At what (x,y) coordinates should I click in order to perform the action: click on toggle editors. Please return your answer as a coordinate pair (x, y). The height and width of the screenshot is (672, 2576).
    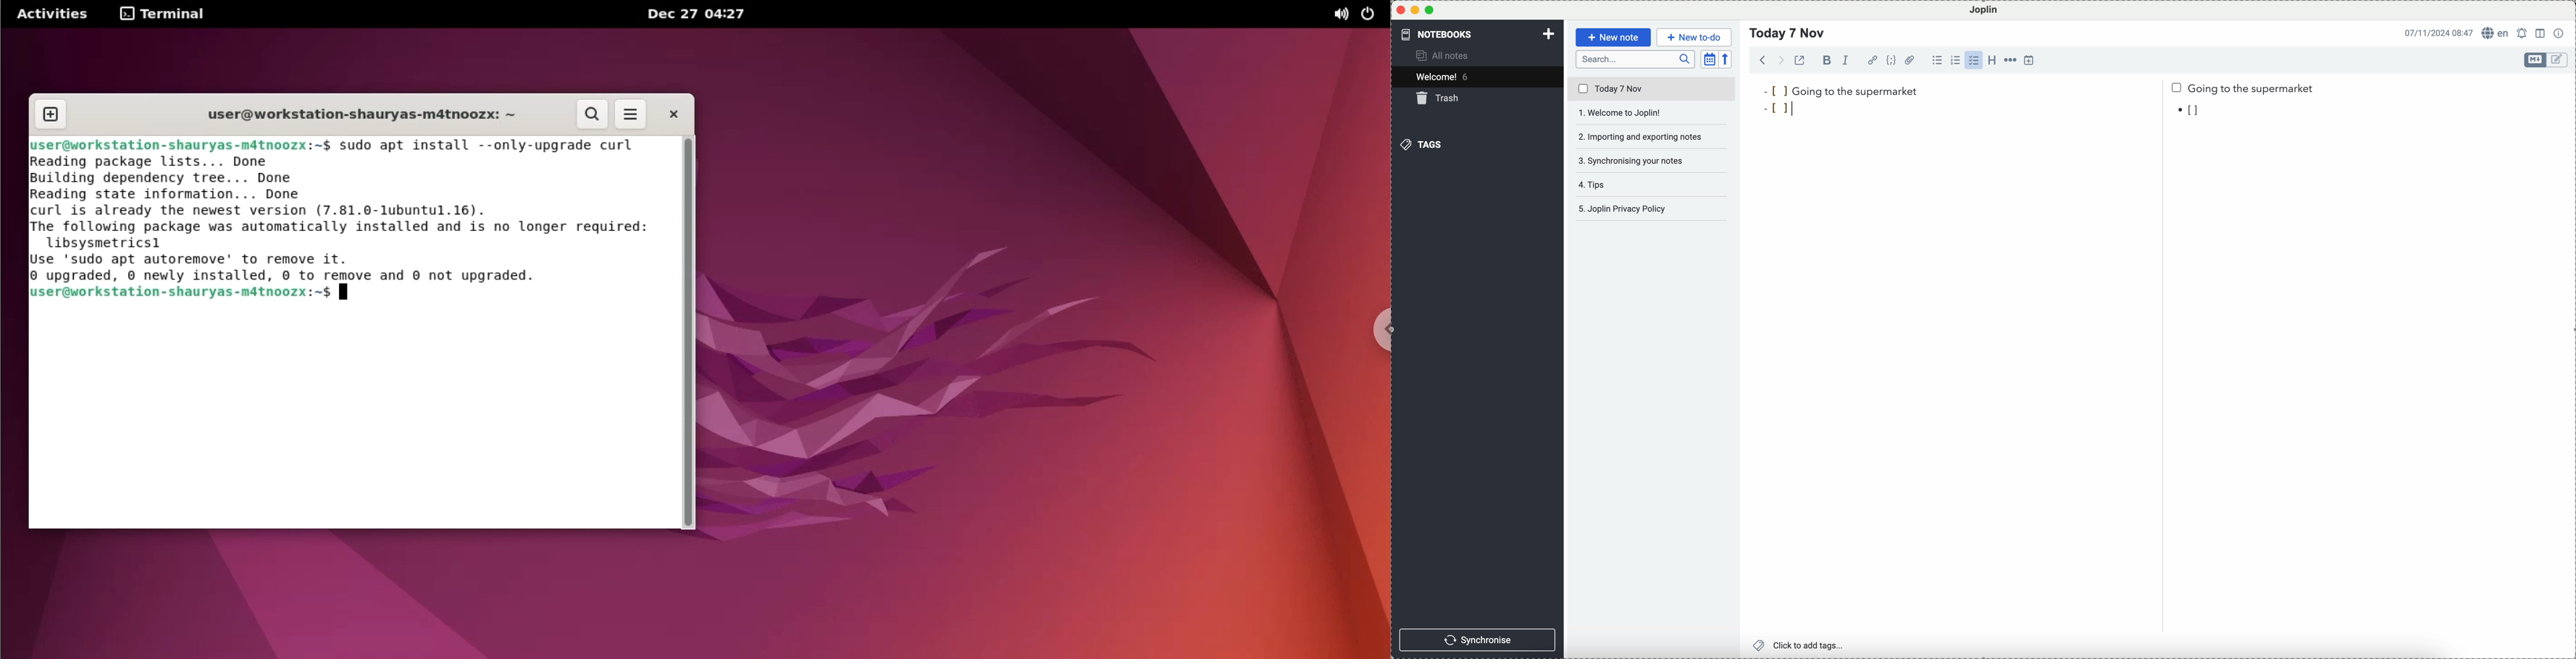
    Looking at the image, I should click on (2536, 60).